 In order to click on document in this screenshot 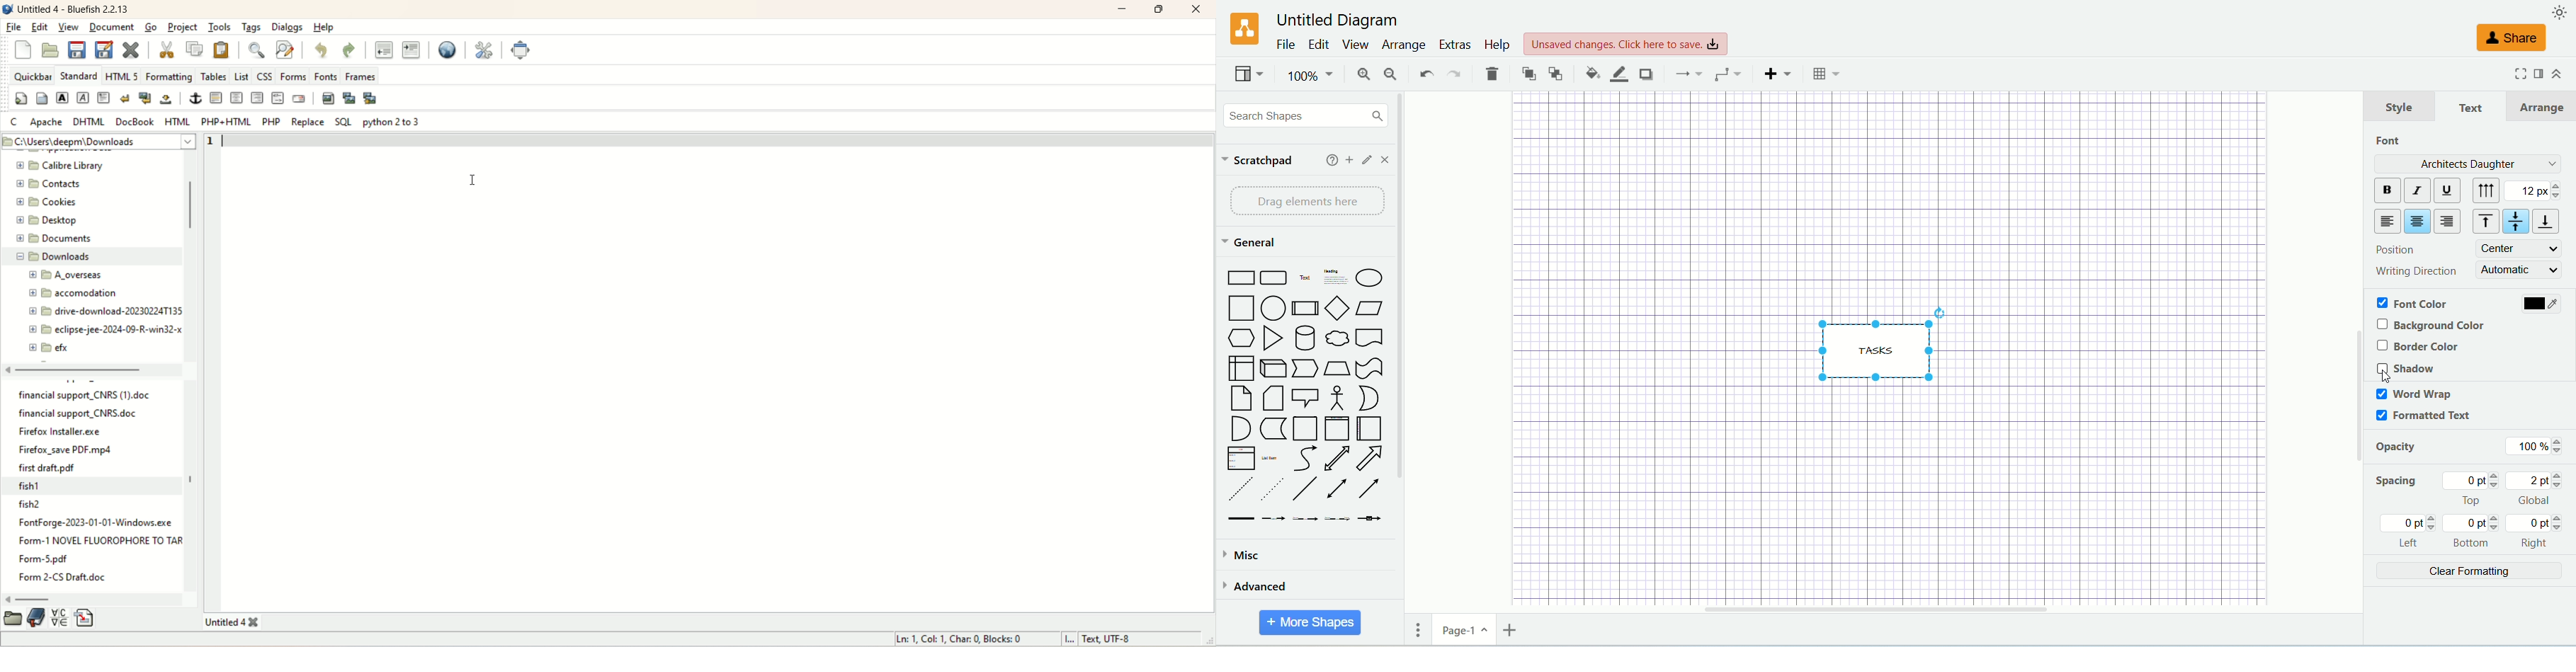, I will do `click(112, 27)`.